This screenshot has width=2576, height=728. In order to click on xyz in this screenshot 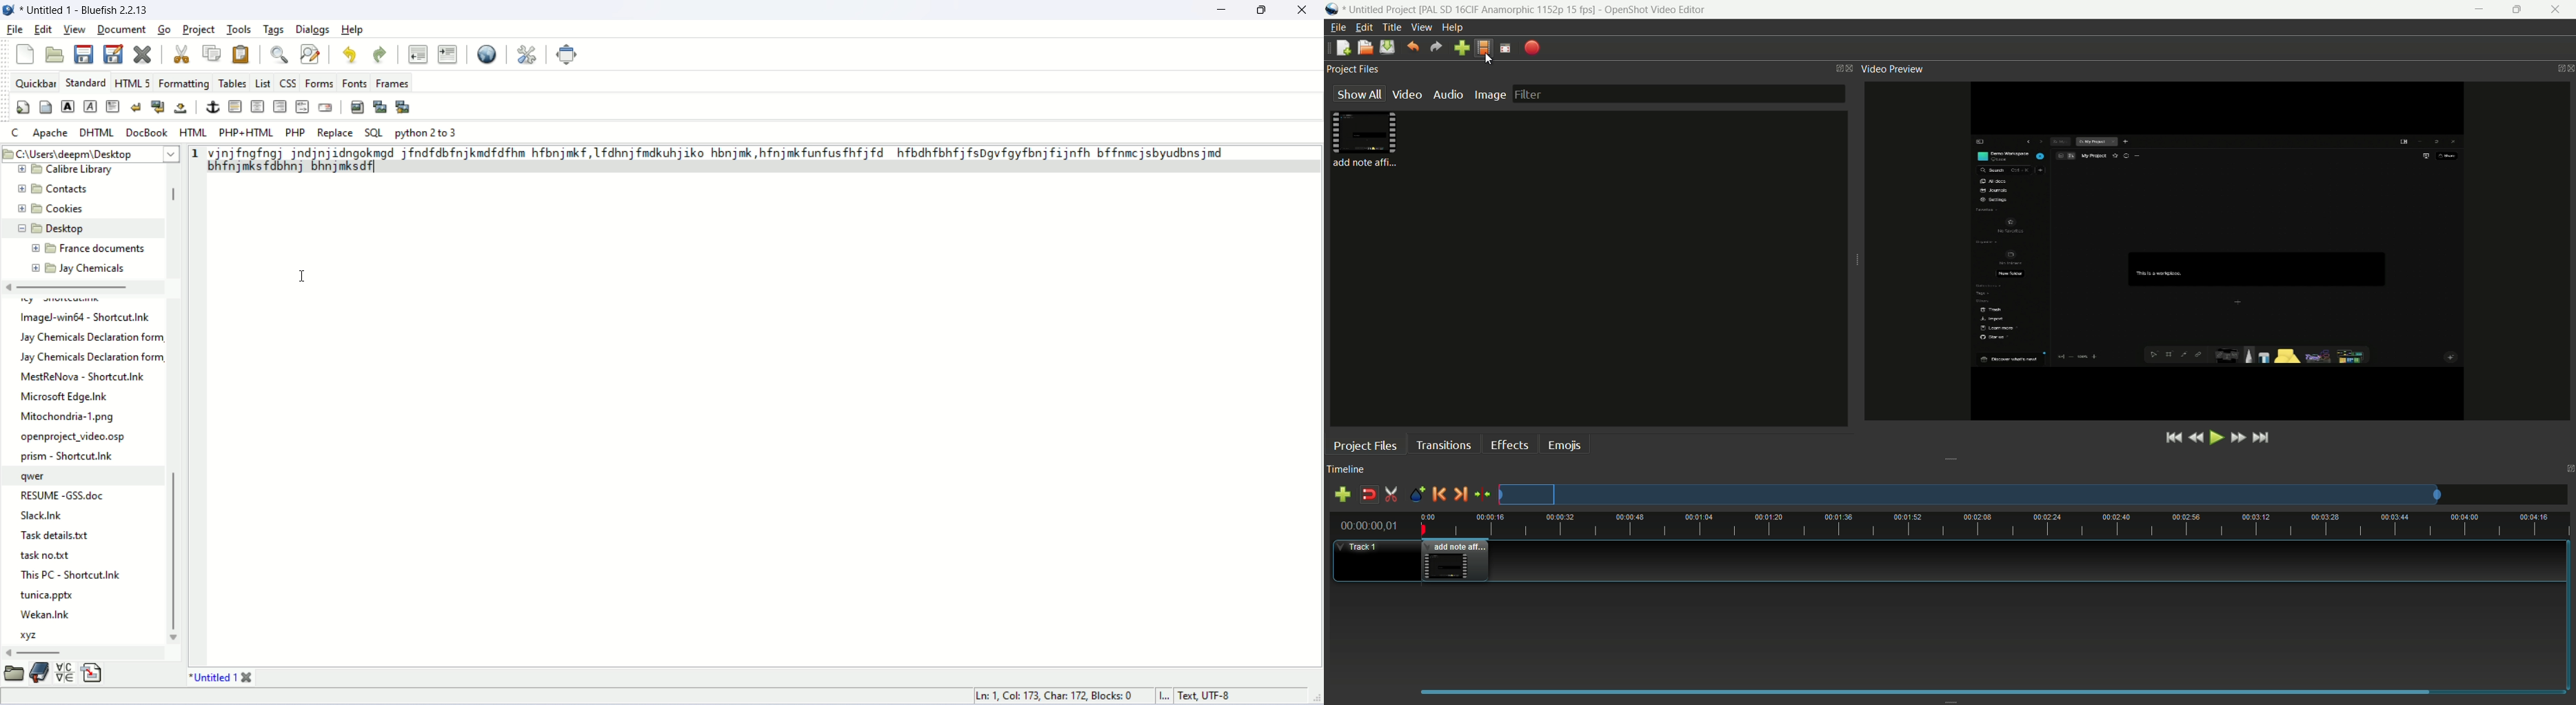, I will do `click(32, 636)`.